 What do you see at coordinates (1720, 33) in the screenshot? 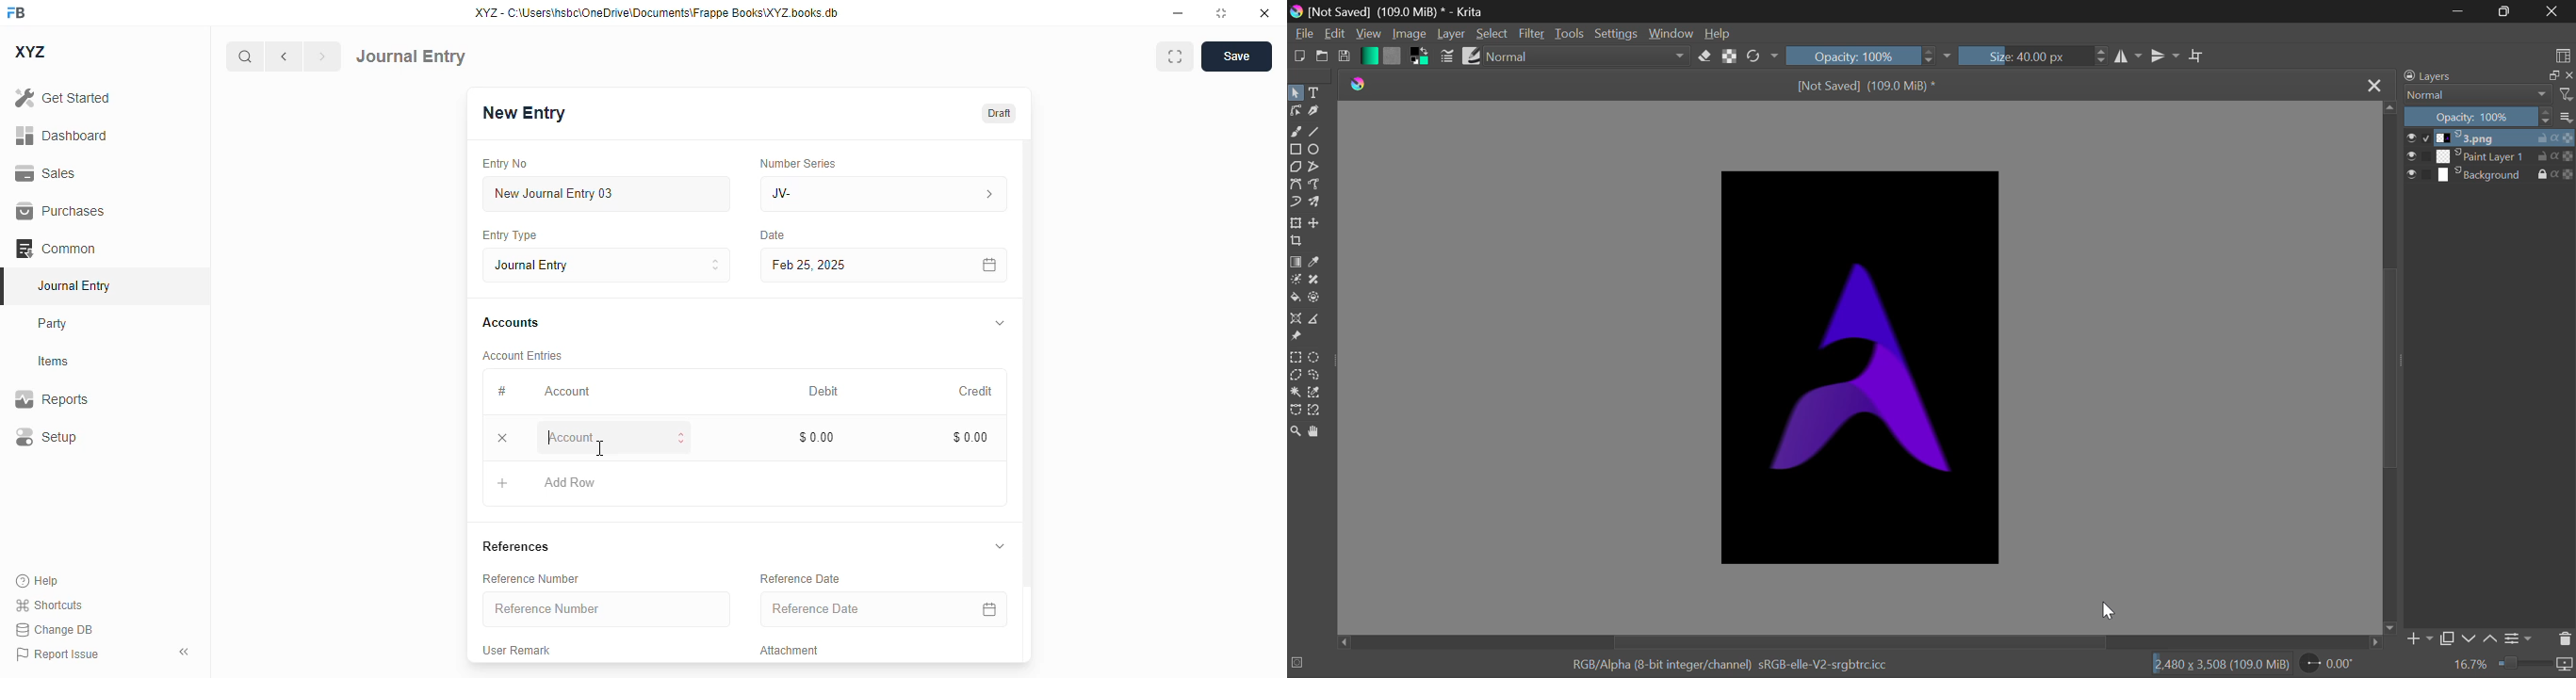
I see `Help` at bounding box center [1720, 33].